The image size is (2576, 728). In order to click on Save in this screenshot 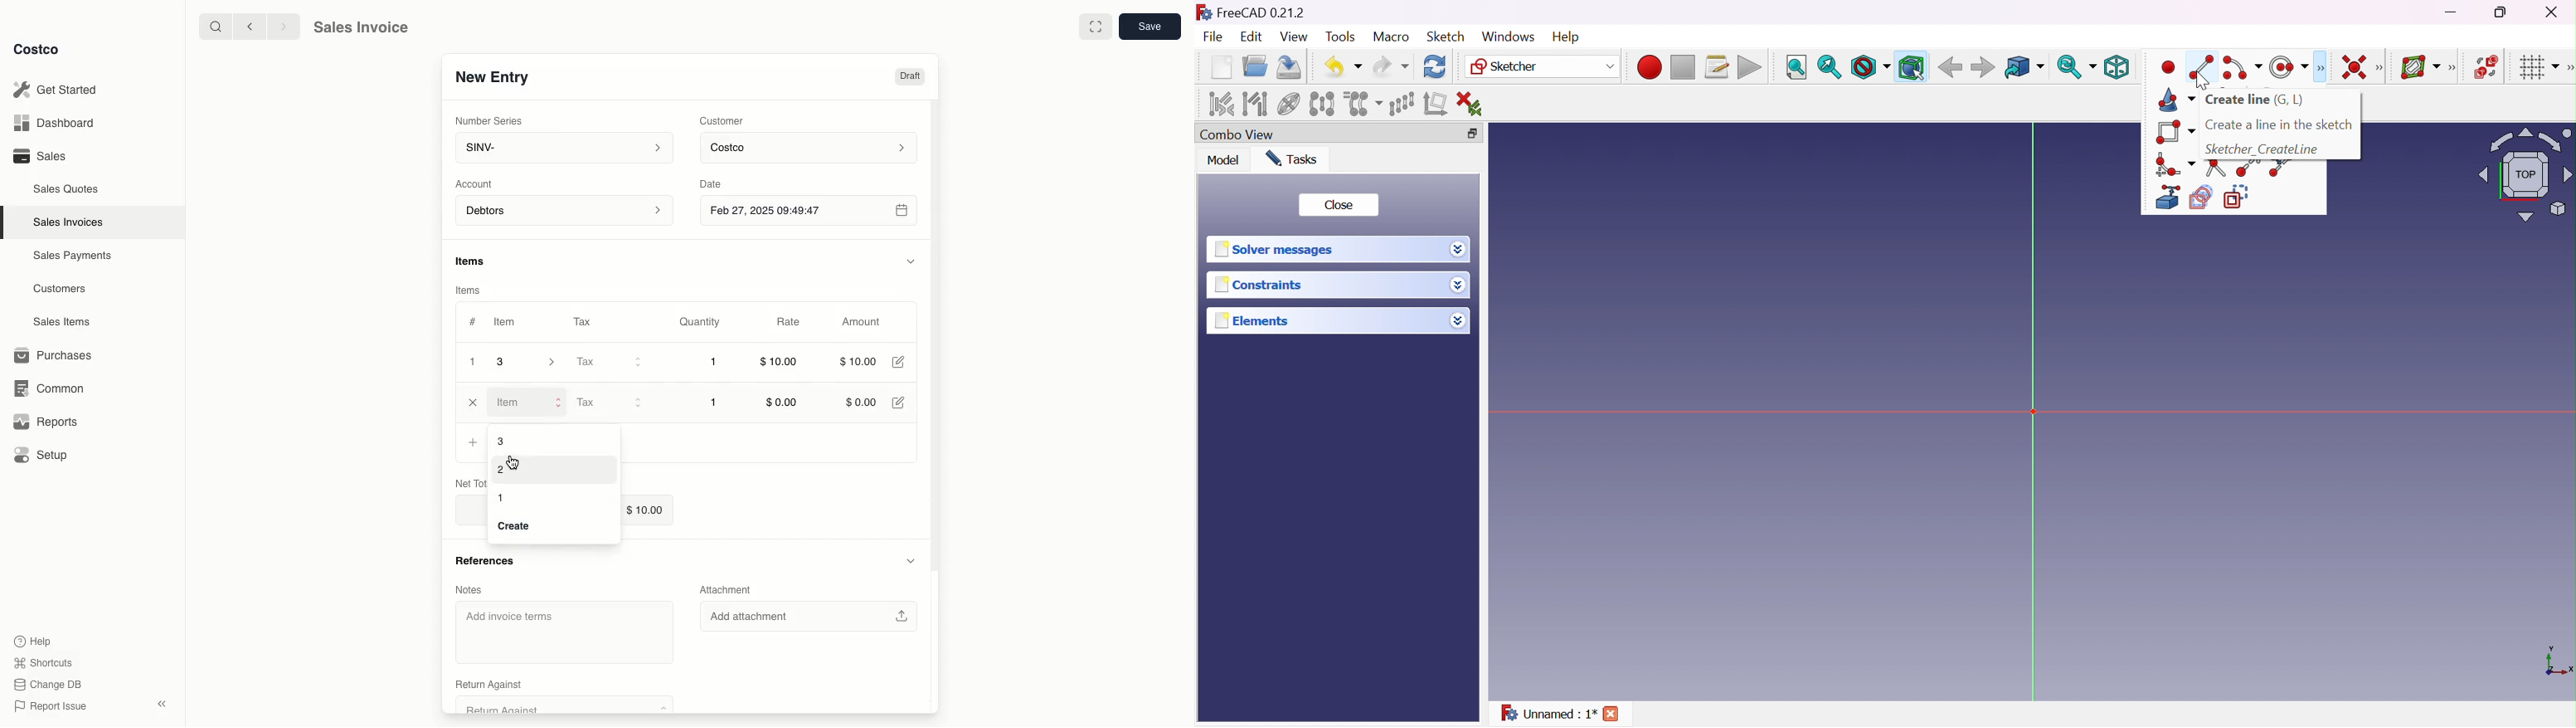, I will do `click(1149, 27)`.